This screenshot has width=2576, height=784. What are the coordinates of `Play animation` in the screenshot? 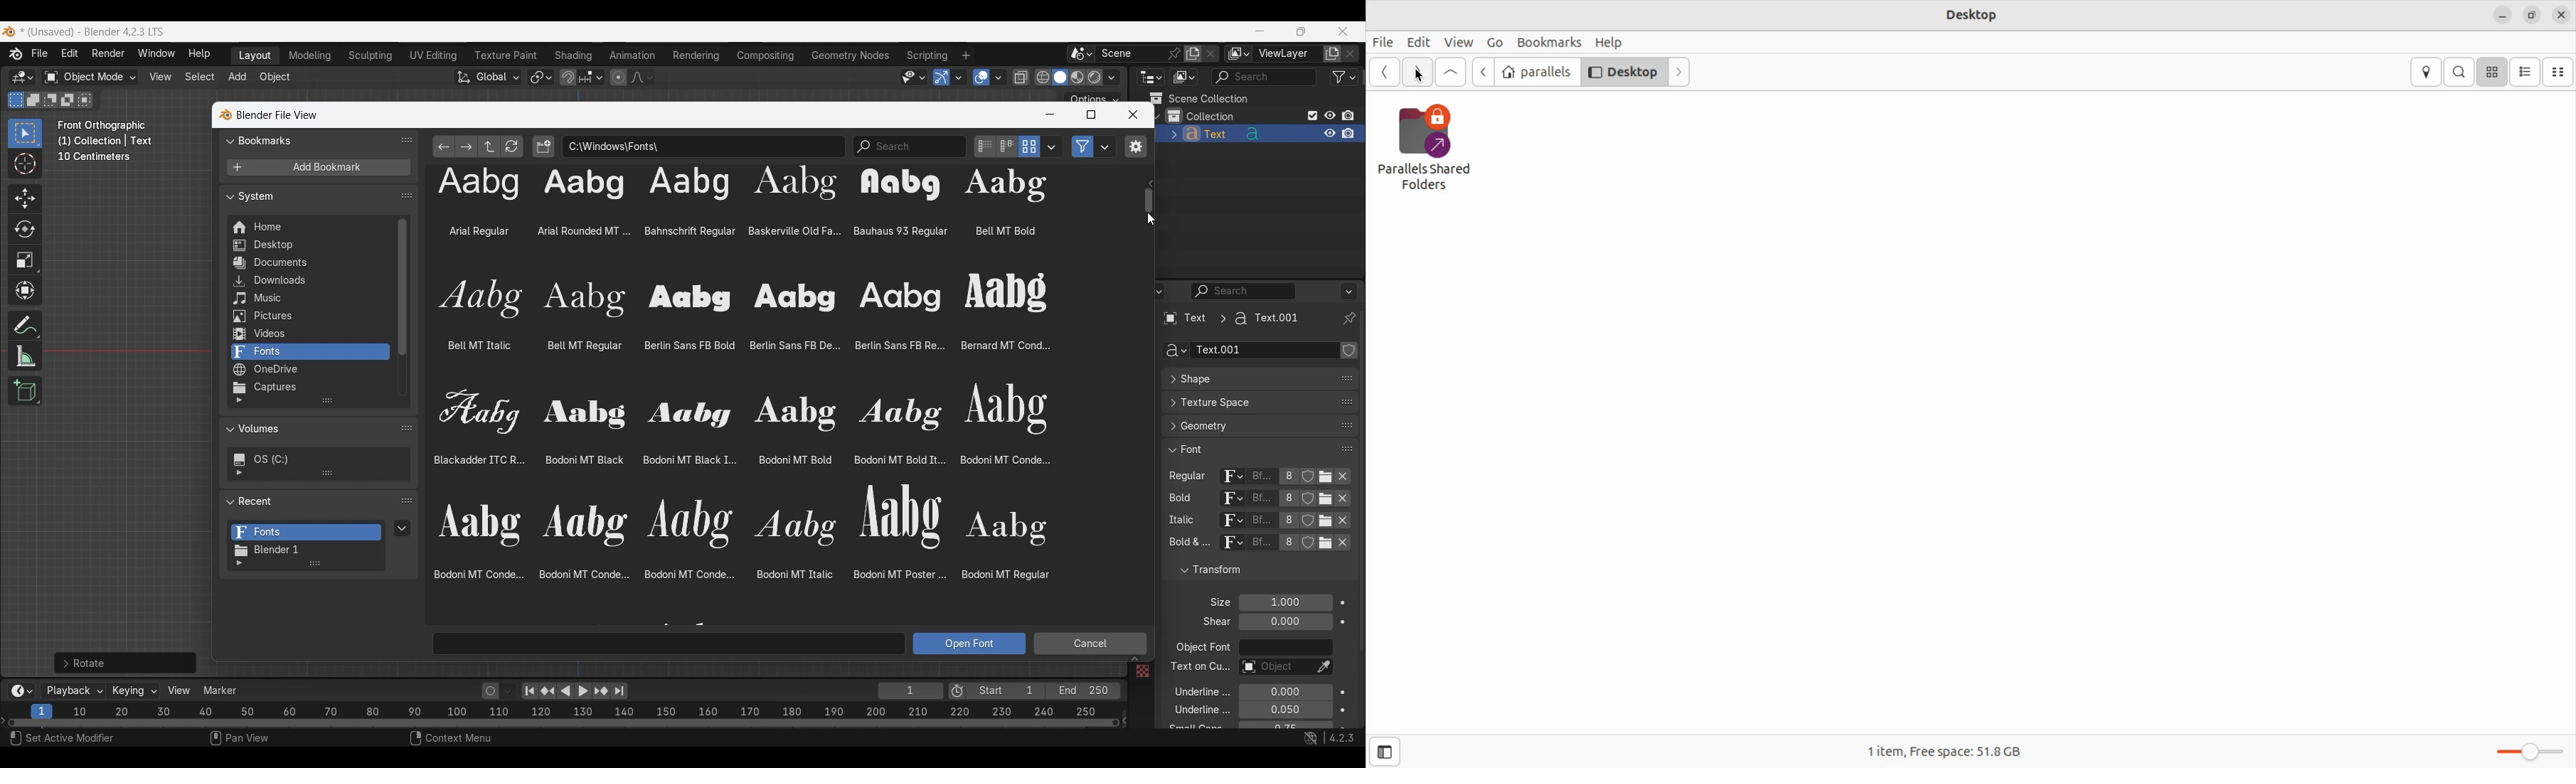 It's located at (573, 691).